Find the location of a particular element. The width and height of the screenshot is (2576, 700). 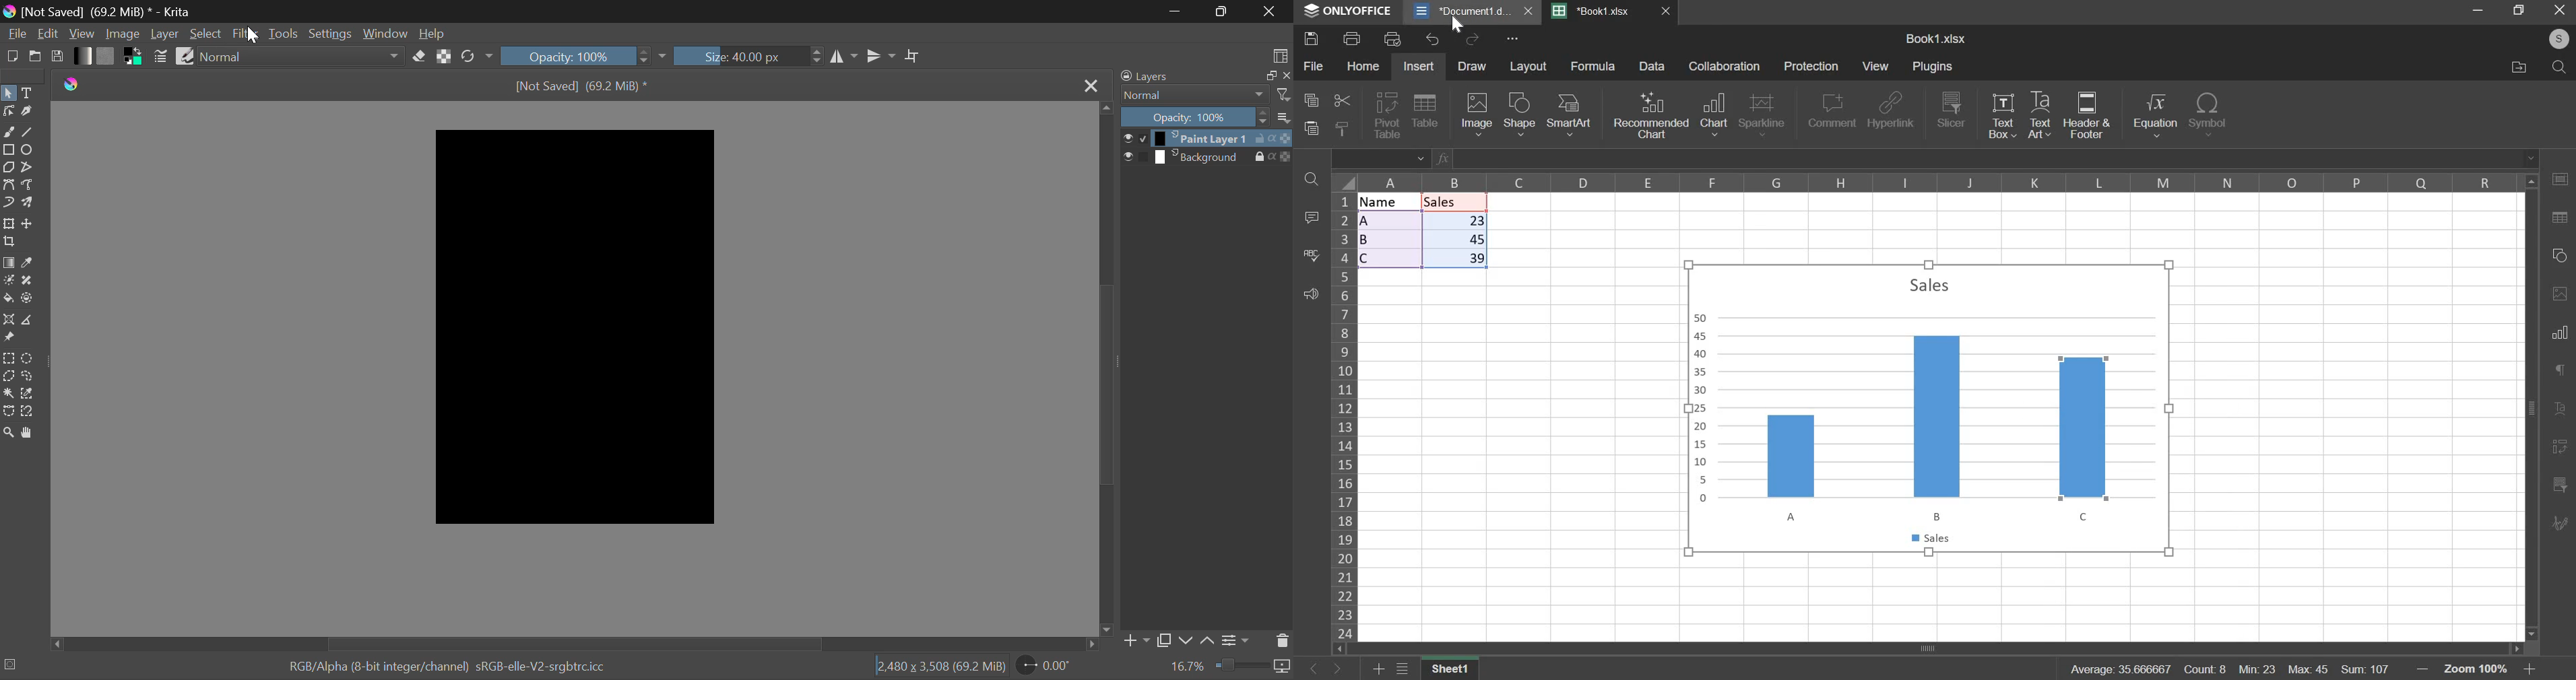

smart art is located at coordinates (1569, 115).